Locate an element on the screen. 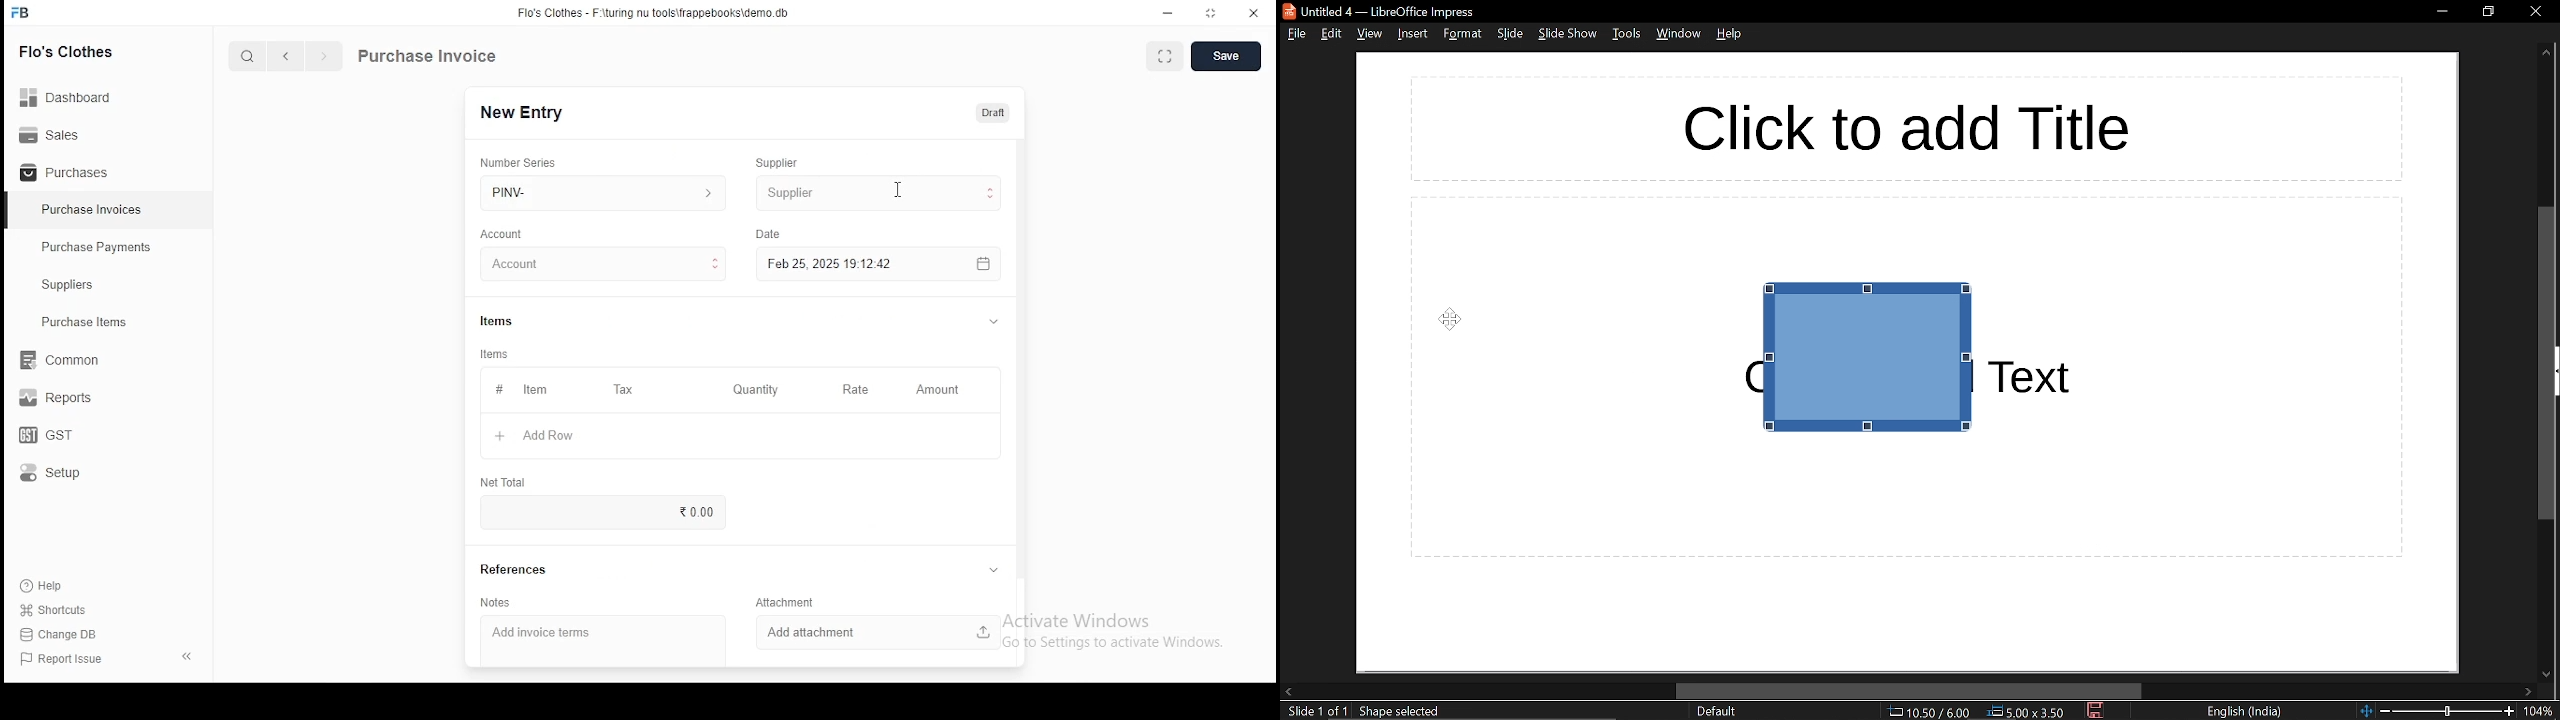  flo's clothes - F:\turing nu tools\frappebooks\demo.db is located at coordinates (654, 13).